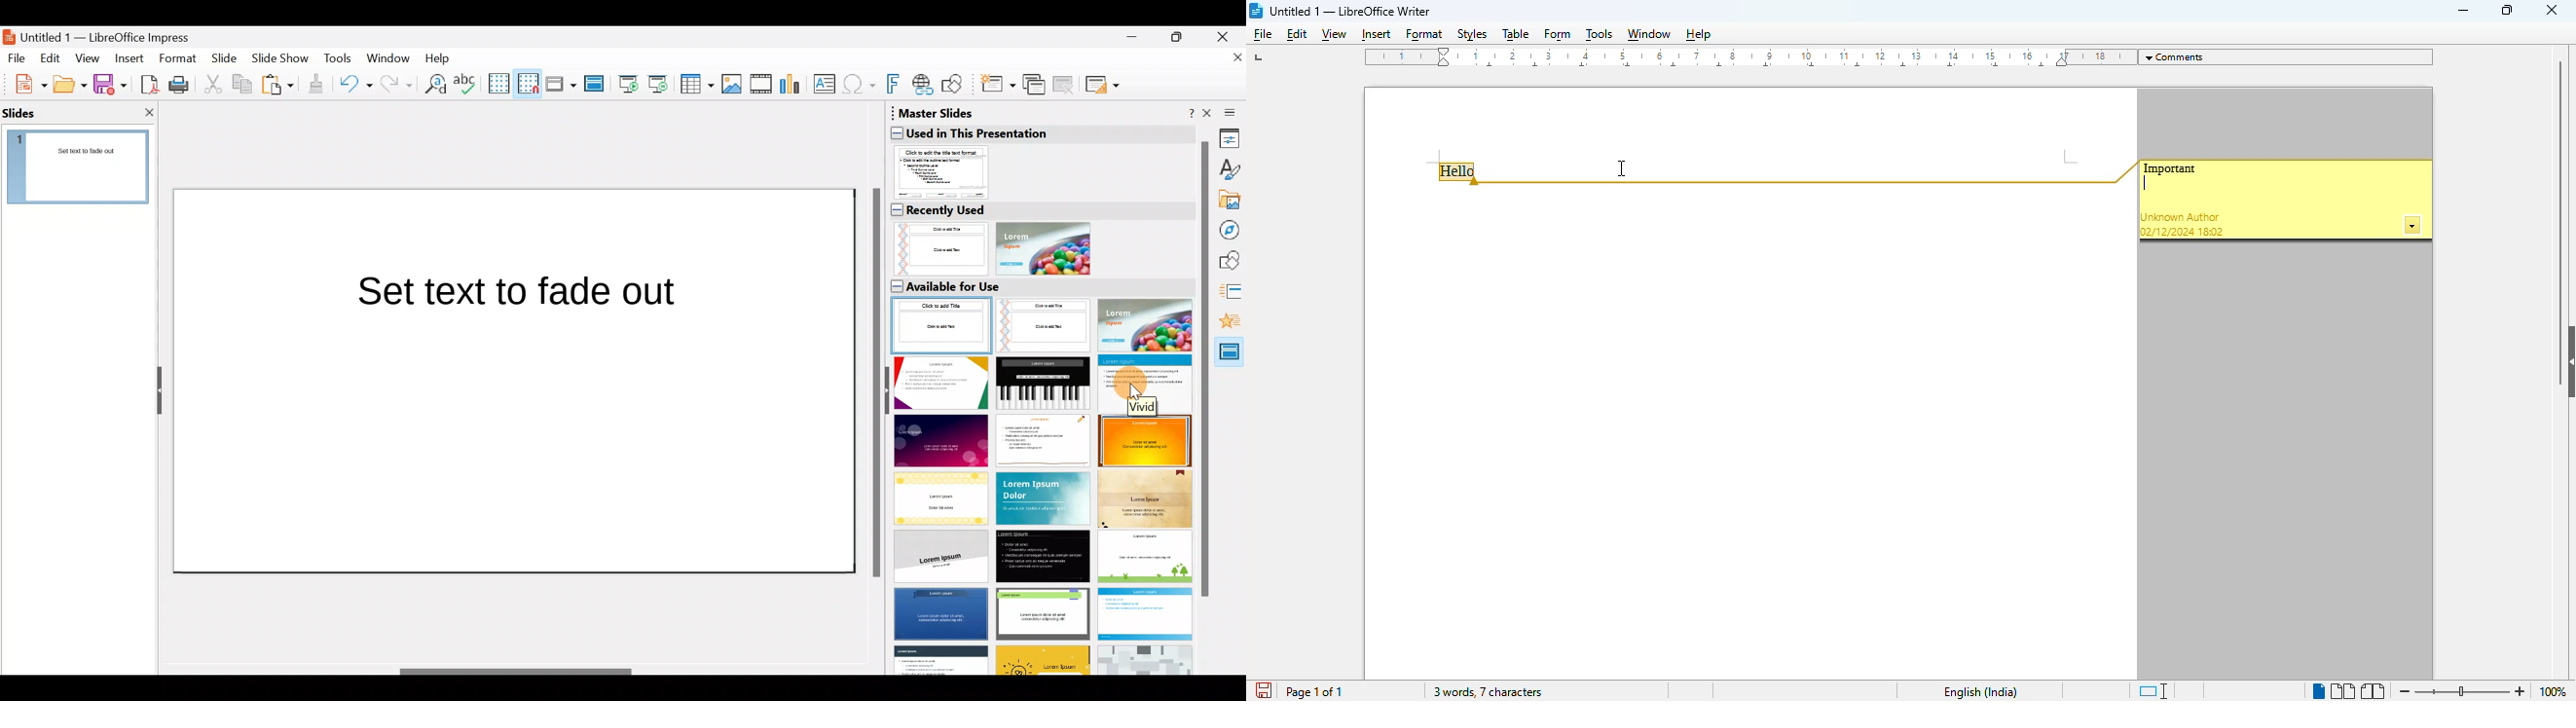  What do you see at coordinates (924, 84) in the screenshot?
I see `Insert hyperlink` at bounding box center [924, 84].